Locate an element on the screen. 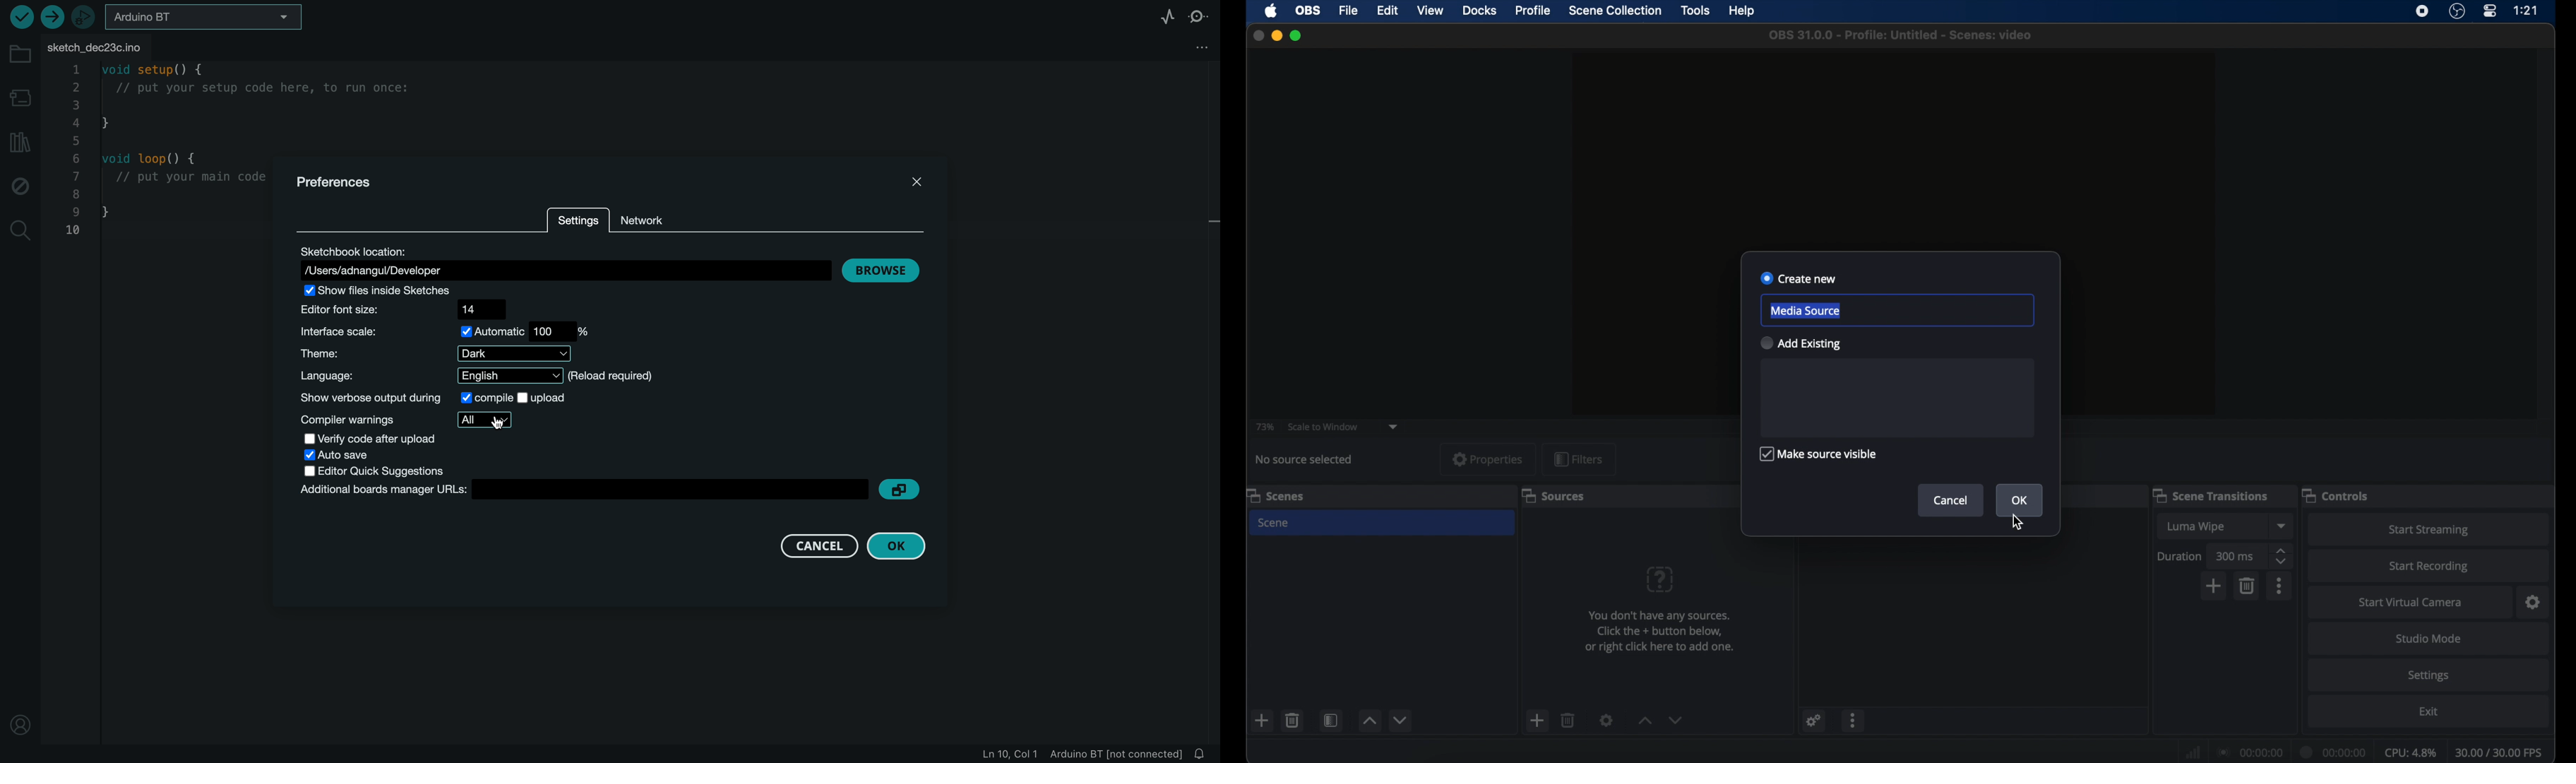 Image resolution: width=2576 pixels, height=784 pixels. stepper buttons is located at coordinates (2282, 557).